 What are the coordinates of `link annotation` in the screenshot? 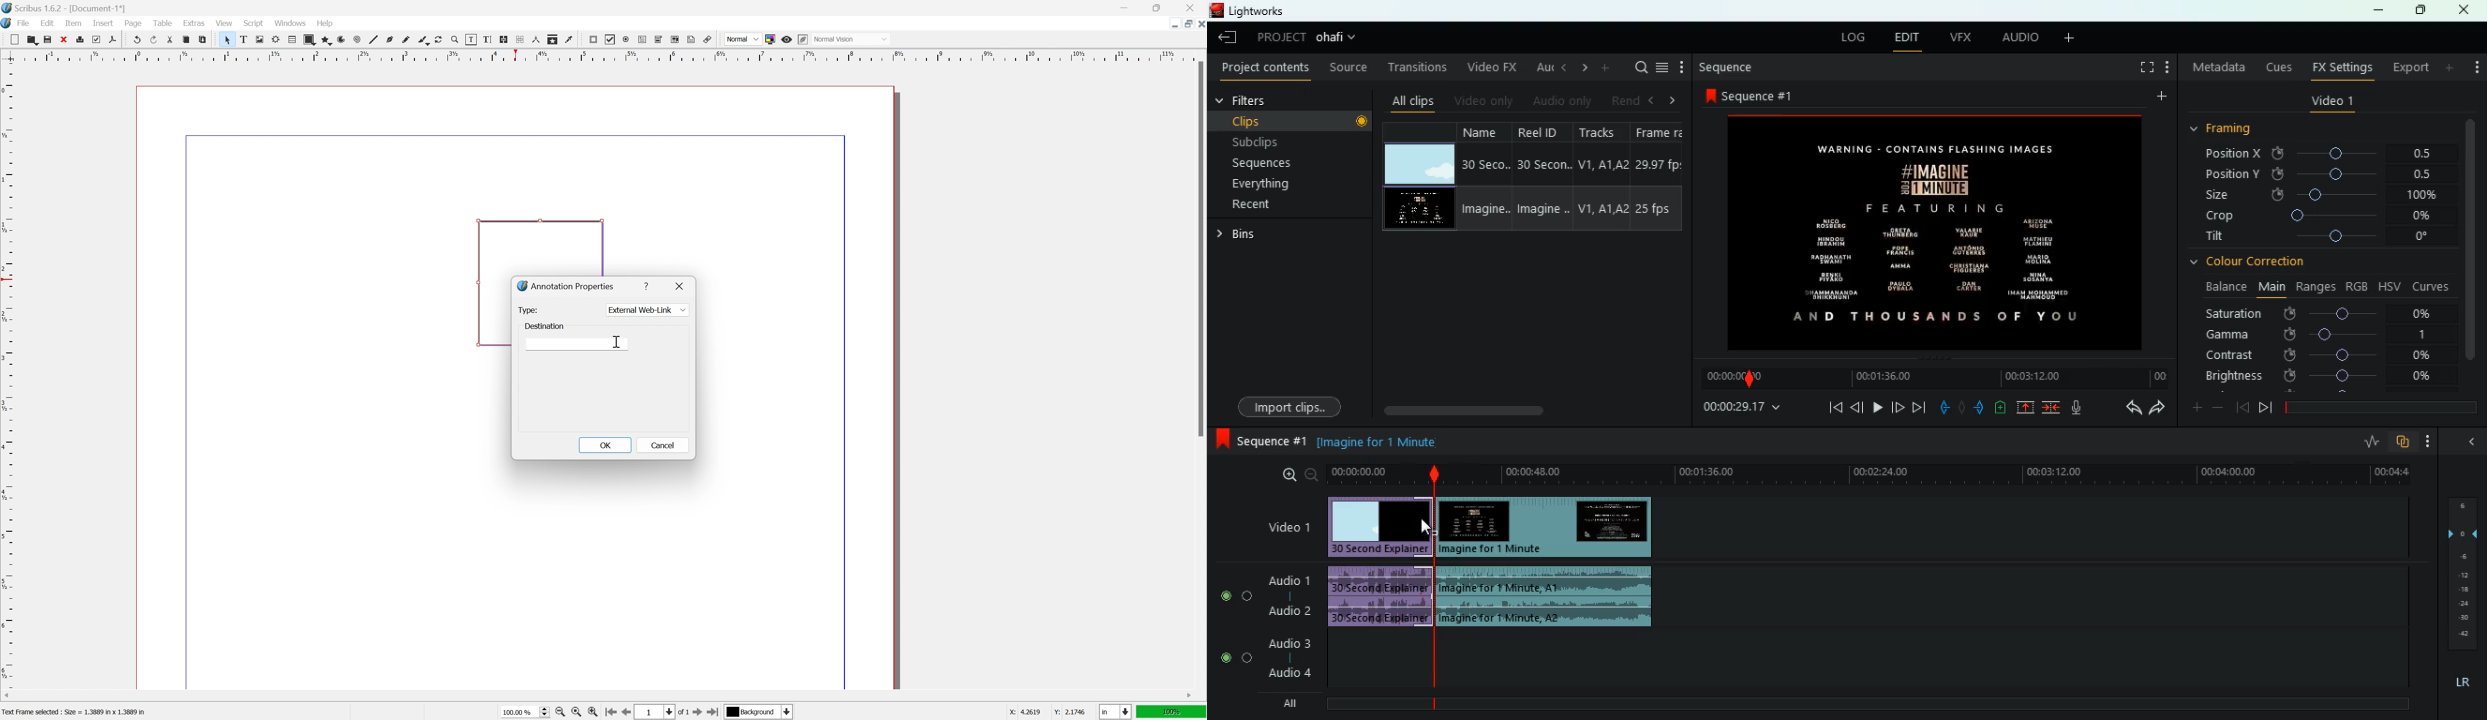 It's located at (708, 39).